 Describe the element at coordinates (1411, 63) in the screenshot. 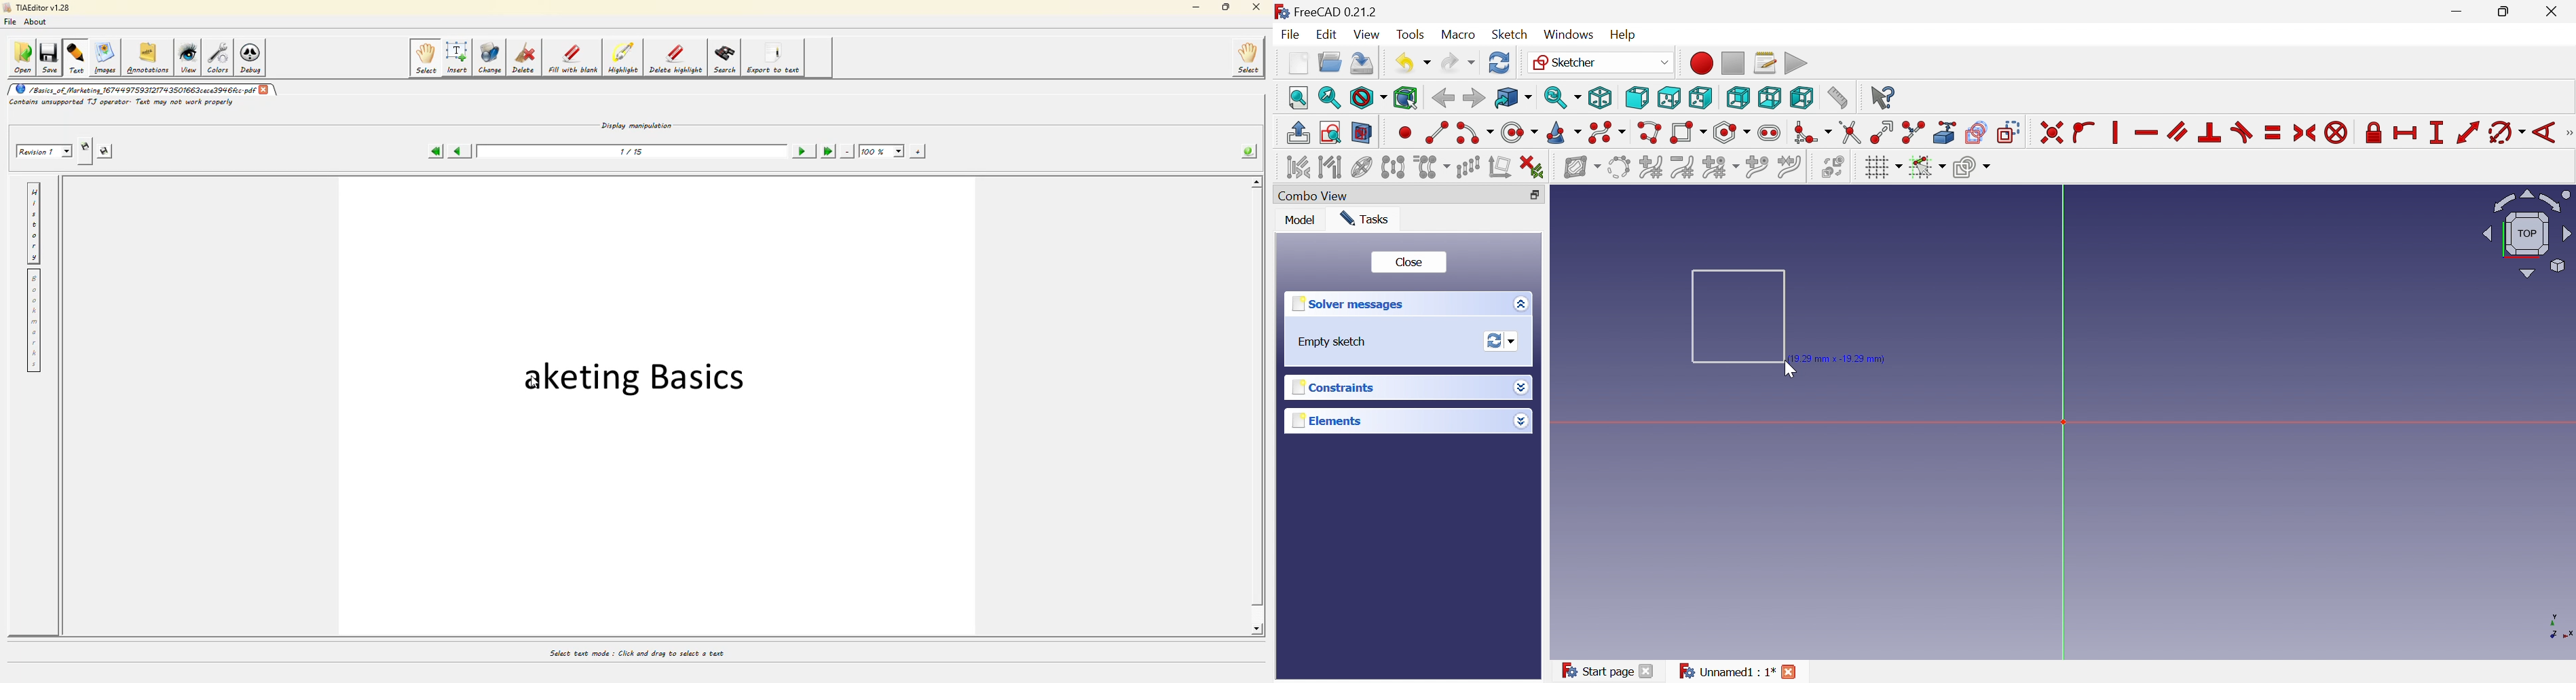

I see `Undo` at that location.